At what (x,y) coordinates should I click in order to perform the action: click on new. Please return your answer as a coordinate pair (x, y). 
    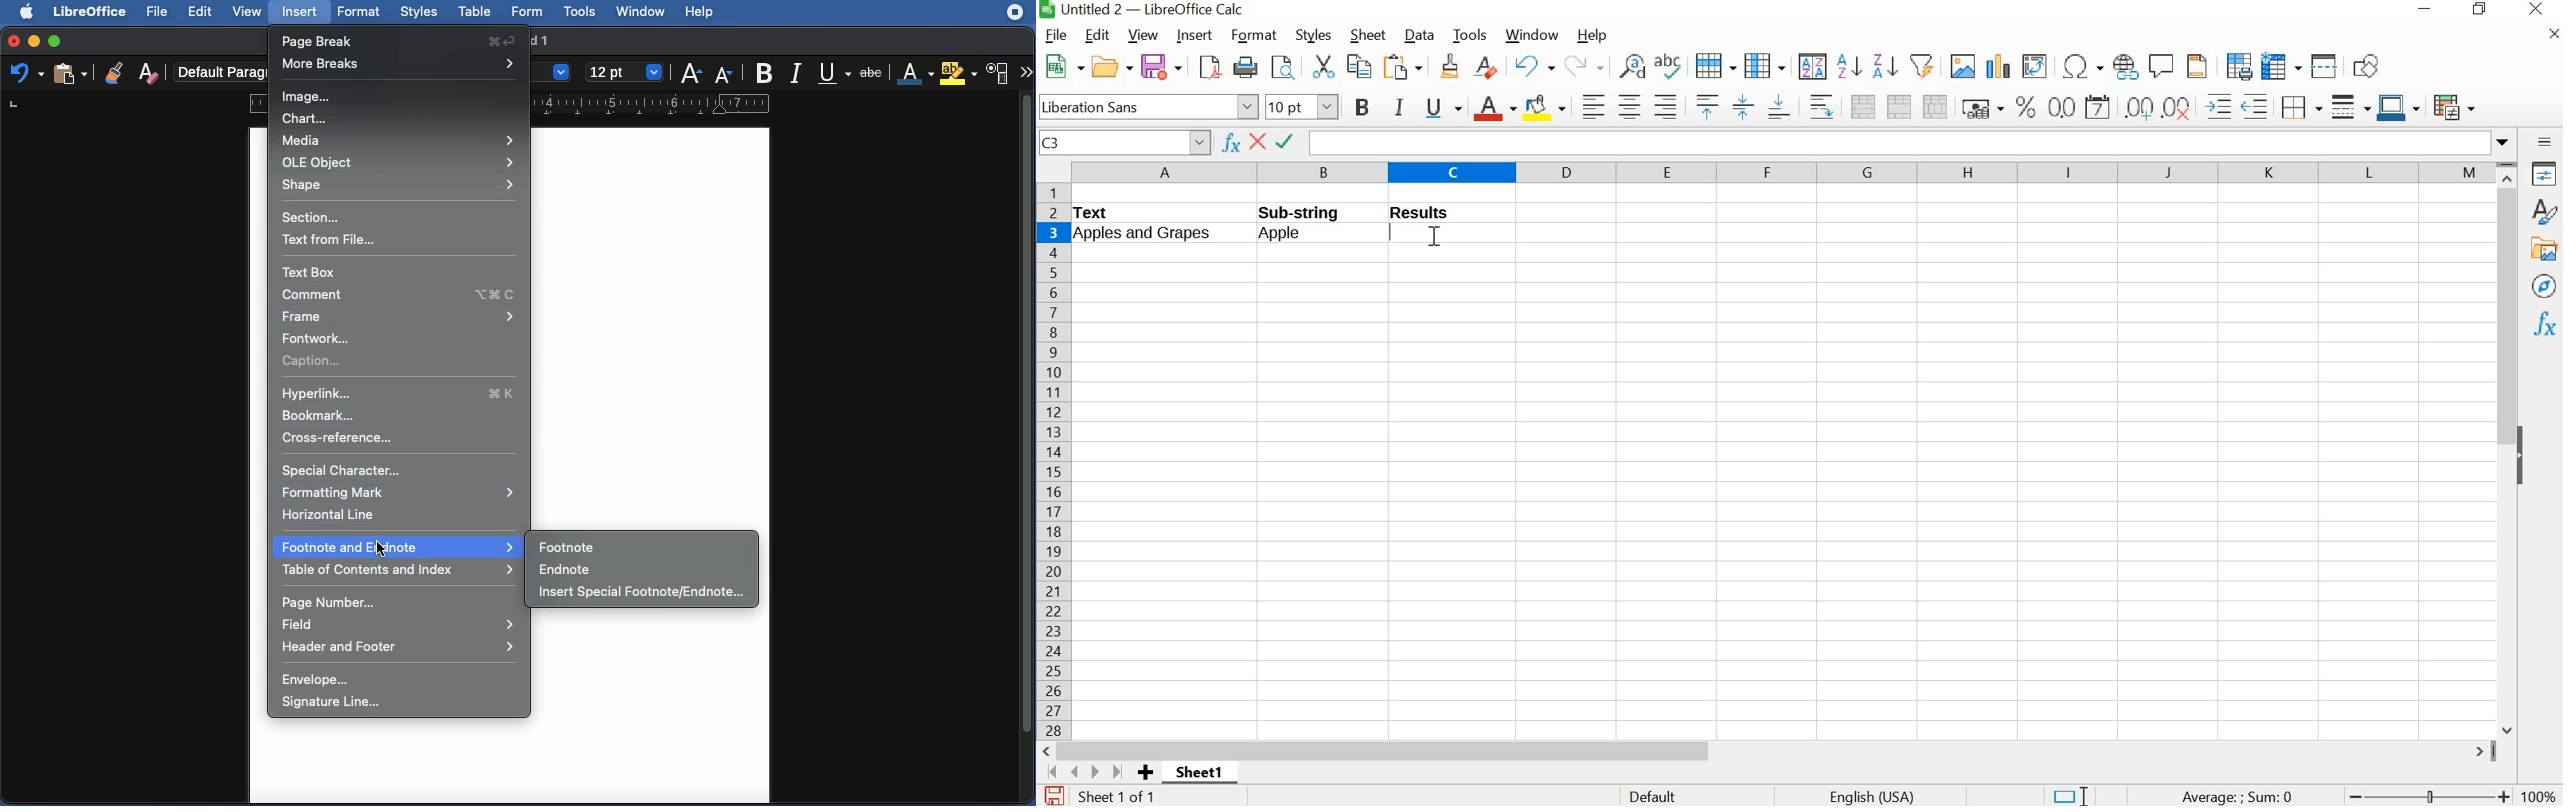
    Looking at the image, I should click on (1061, 65).